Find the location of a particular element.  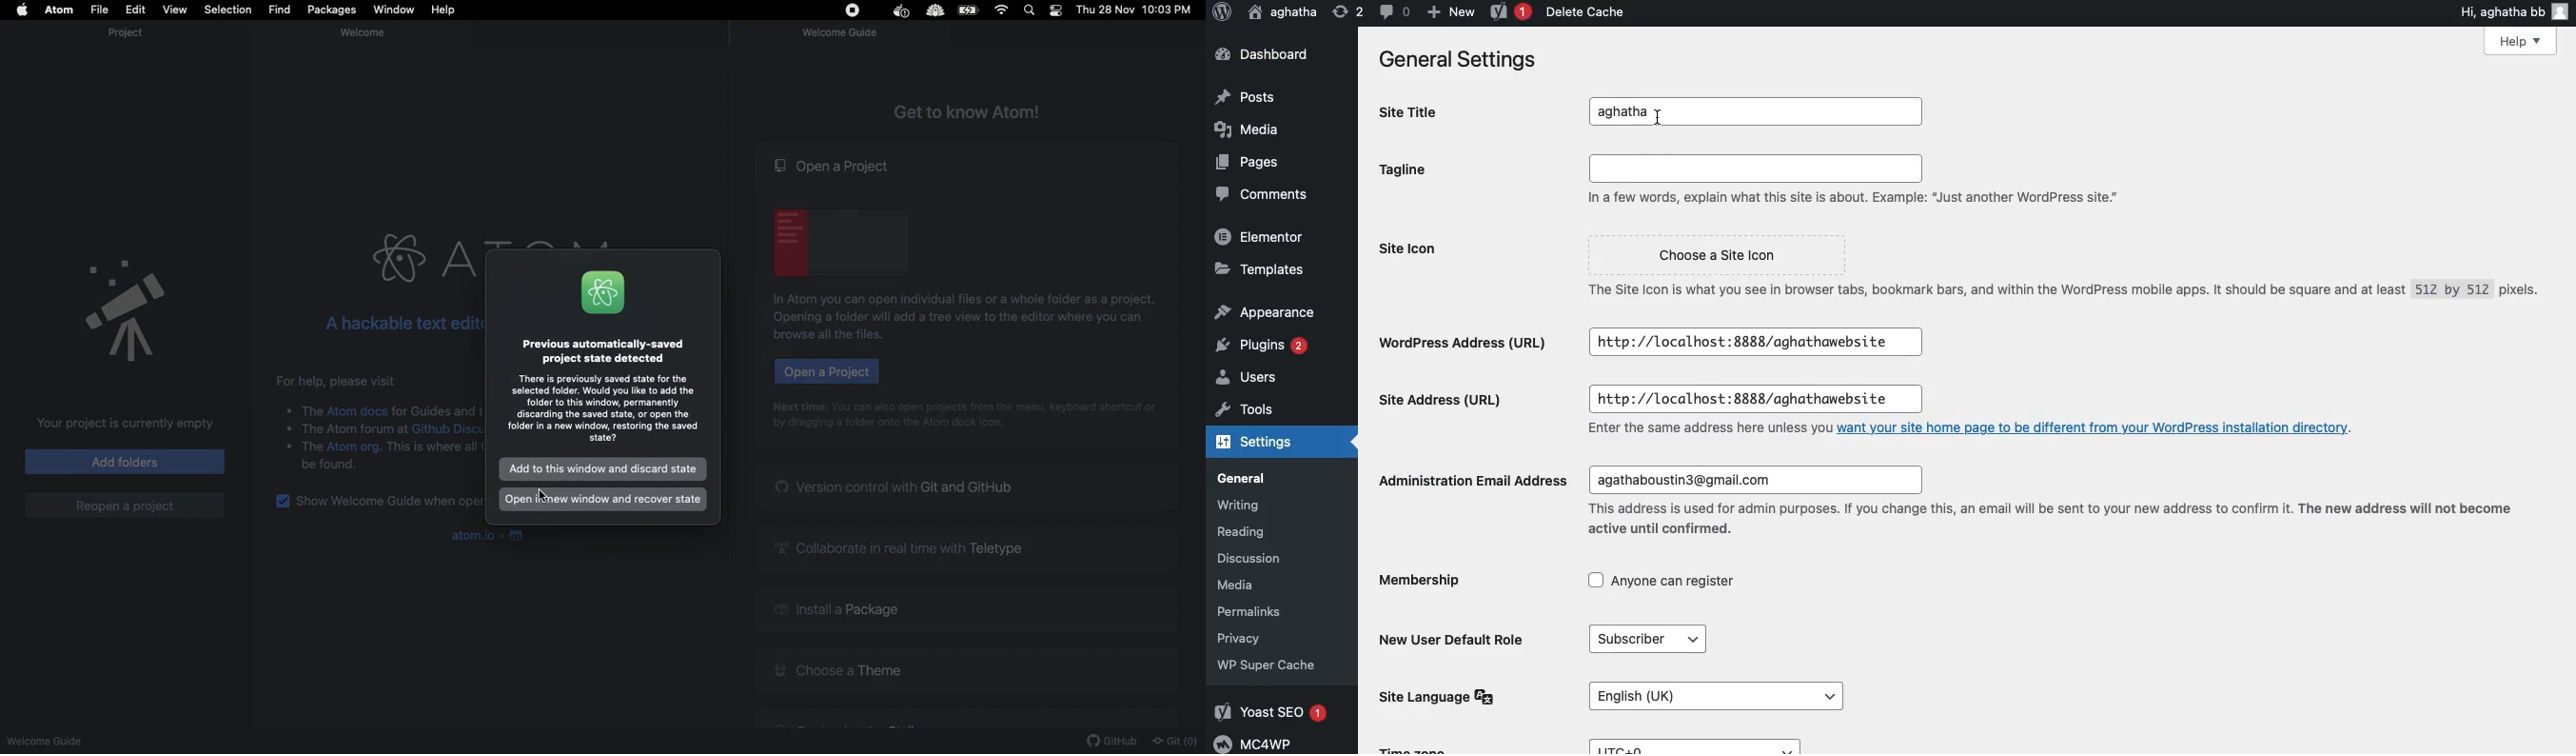

Packages is located at coordinates (332, 12).